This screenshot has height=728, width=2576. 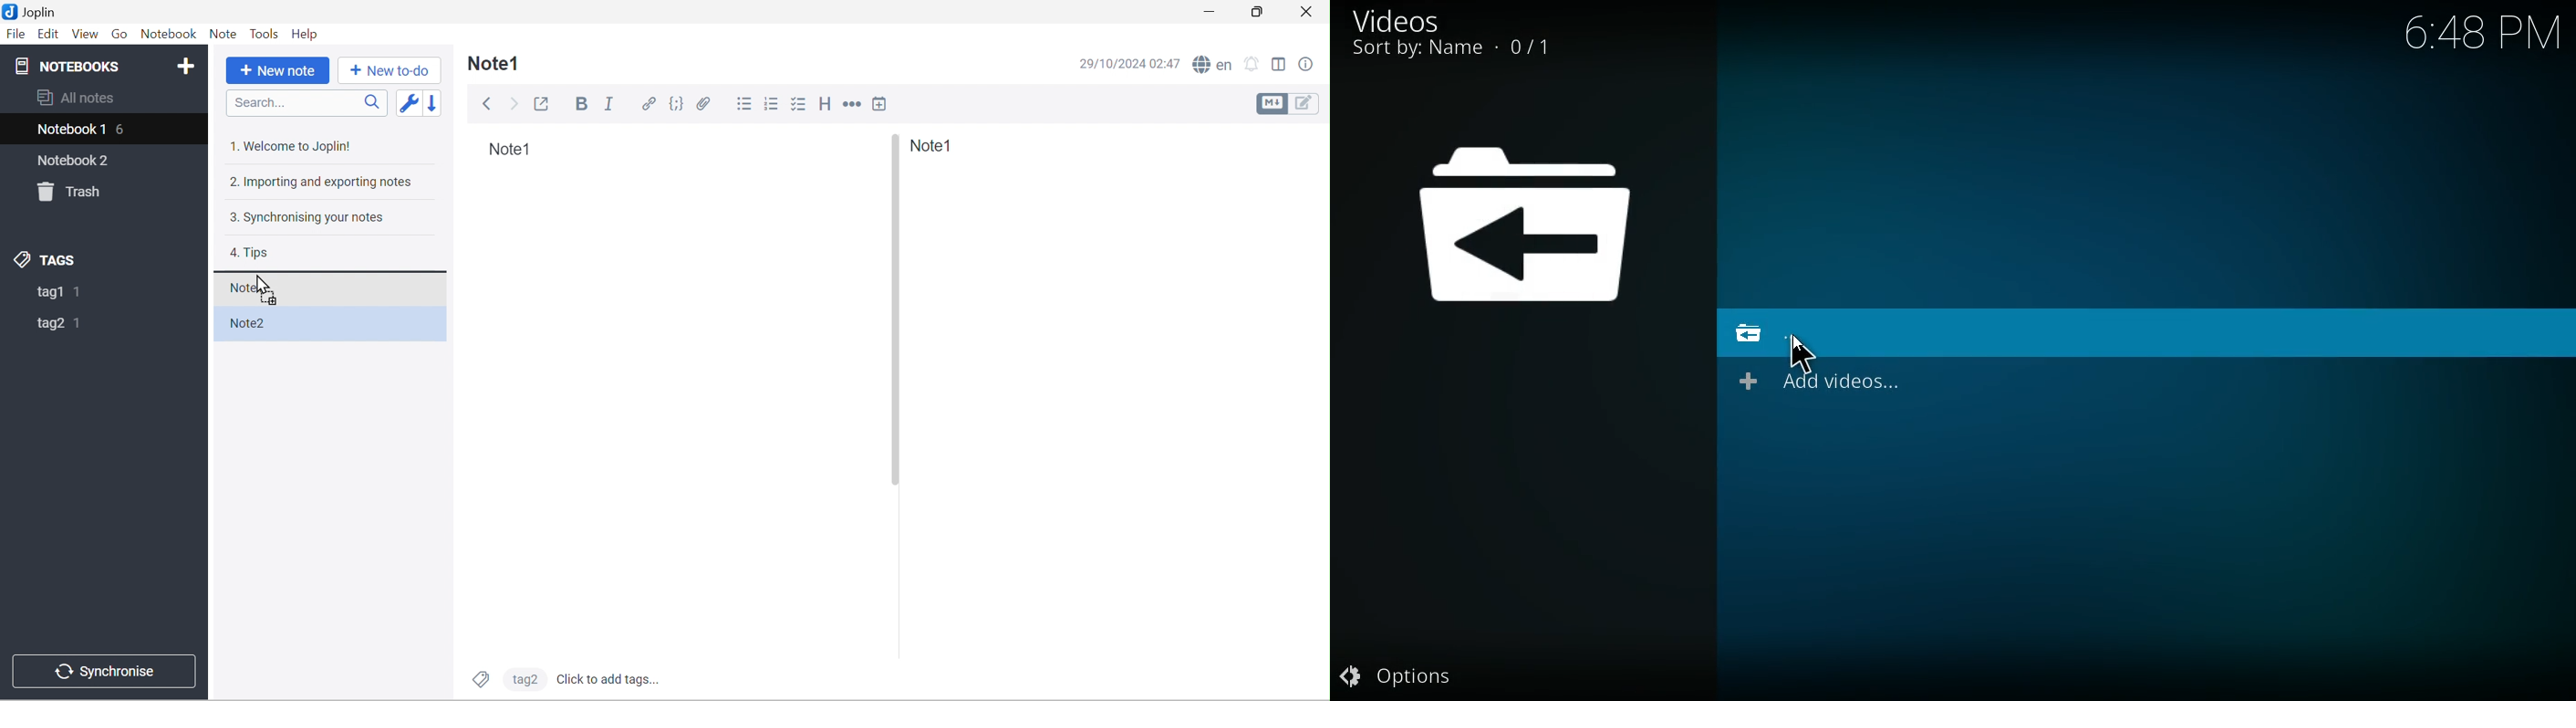 What do you see at coordinates (103, 672) in the screenshot?
I see `Synchronise` at bounding box center [103, 672].